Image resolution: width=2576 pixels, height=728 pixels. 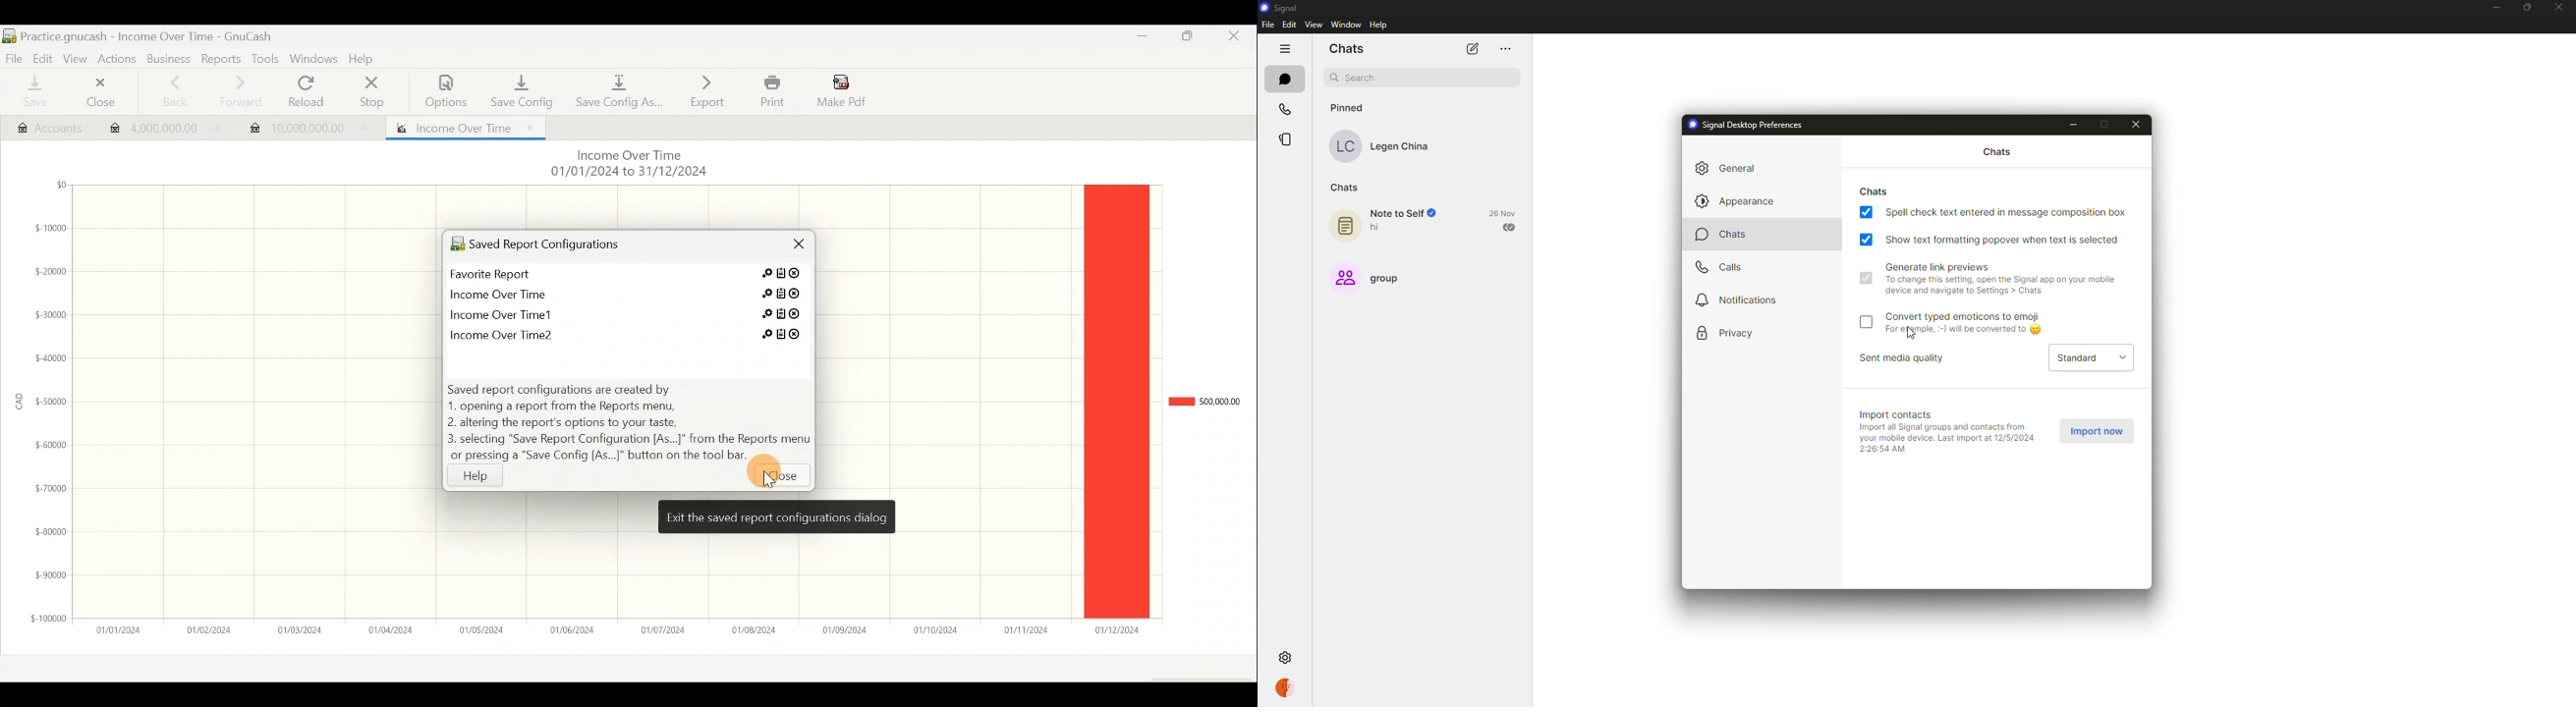 What do you see at coordinates (307, 124) in the screenshot?
I see `Imported transaction 2` at bounding box center [307, 124].